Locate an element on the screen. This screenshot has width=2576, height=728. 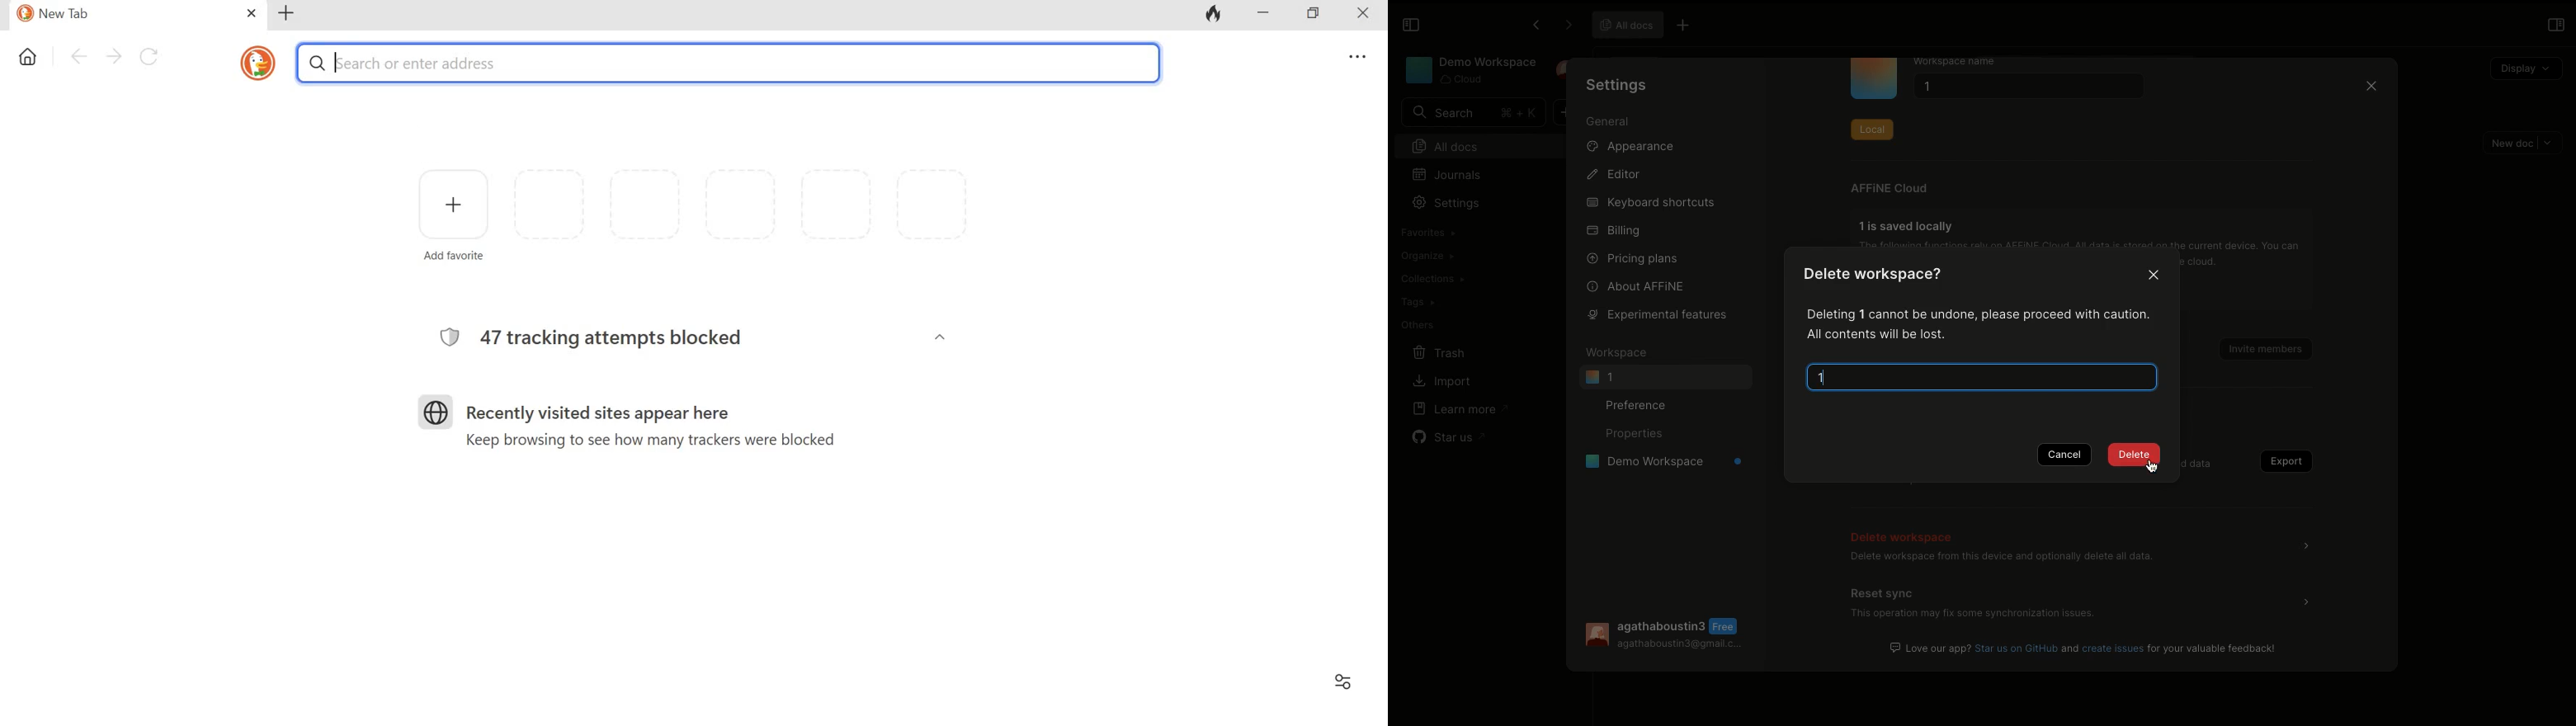
Reload this page is located at coordinates (148, 57).